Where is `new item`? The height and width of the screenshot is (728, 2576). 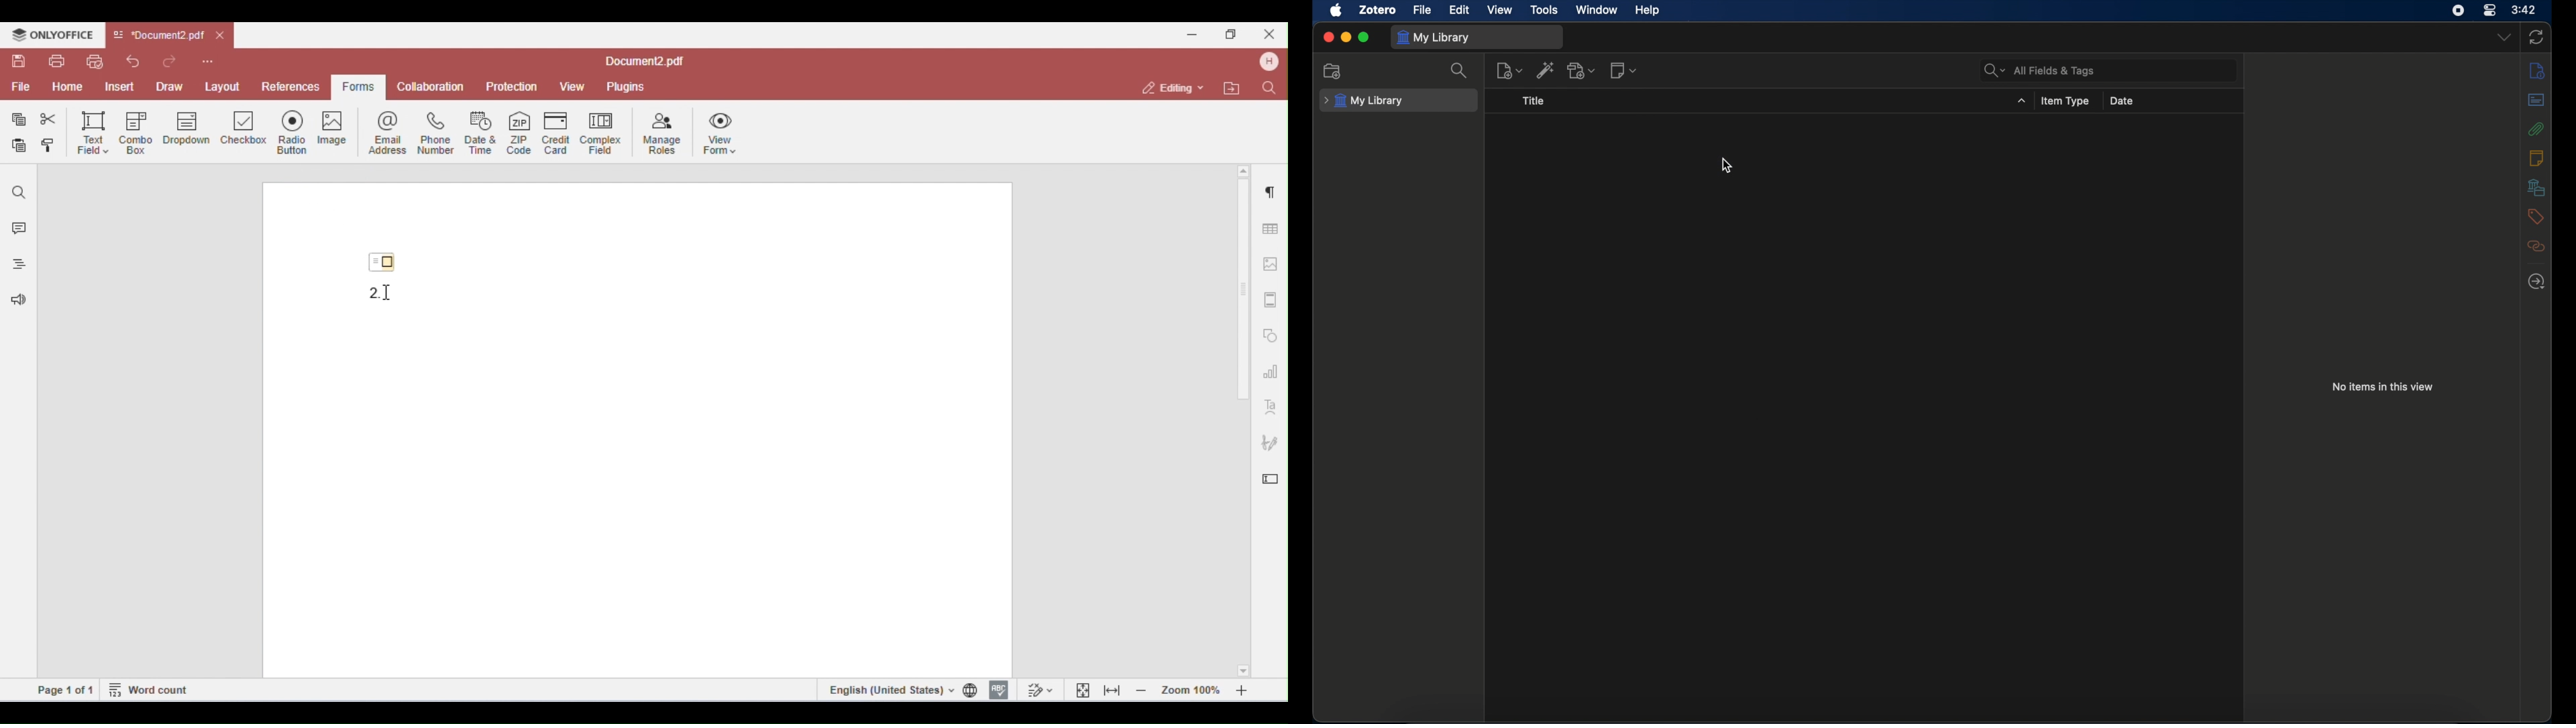 new item is located at coordinates (1509, 70).